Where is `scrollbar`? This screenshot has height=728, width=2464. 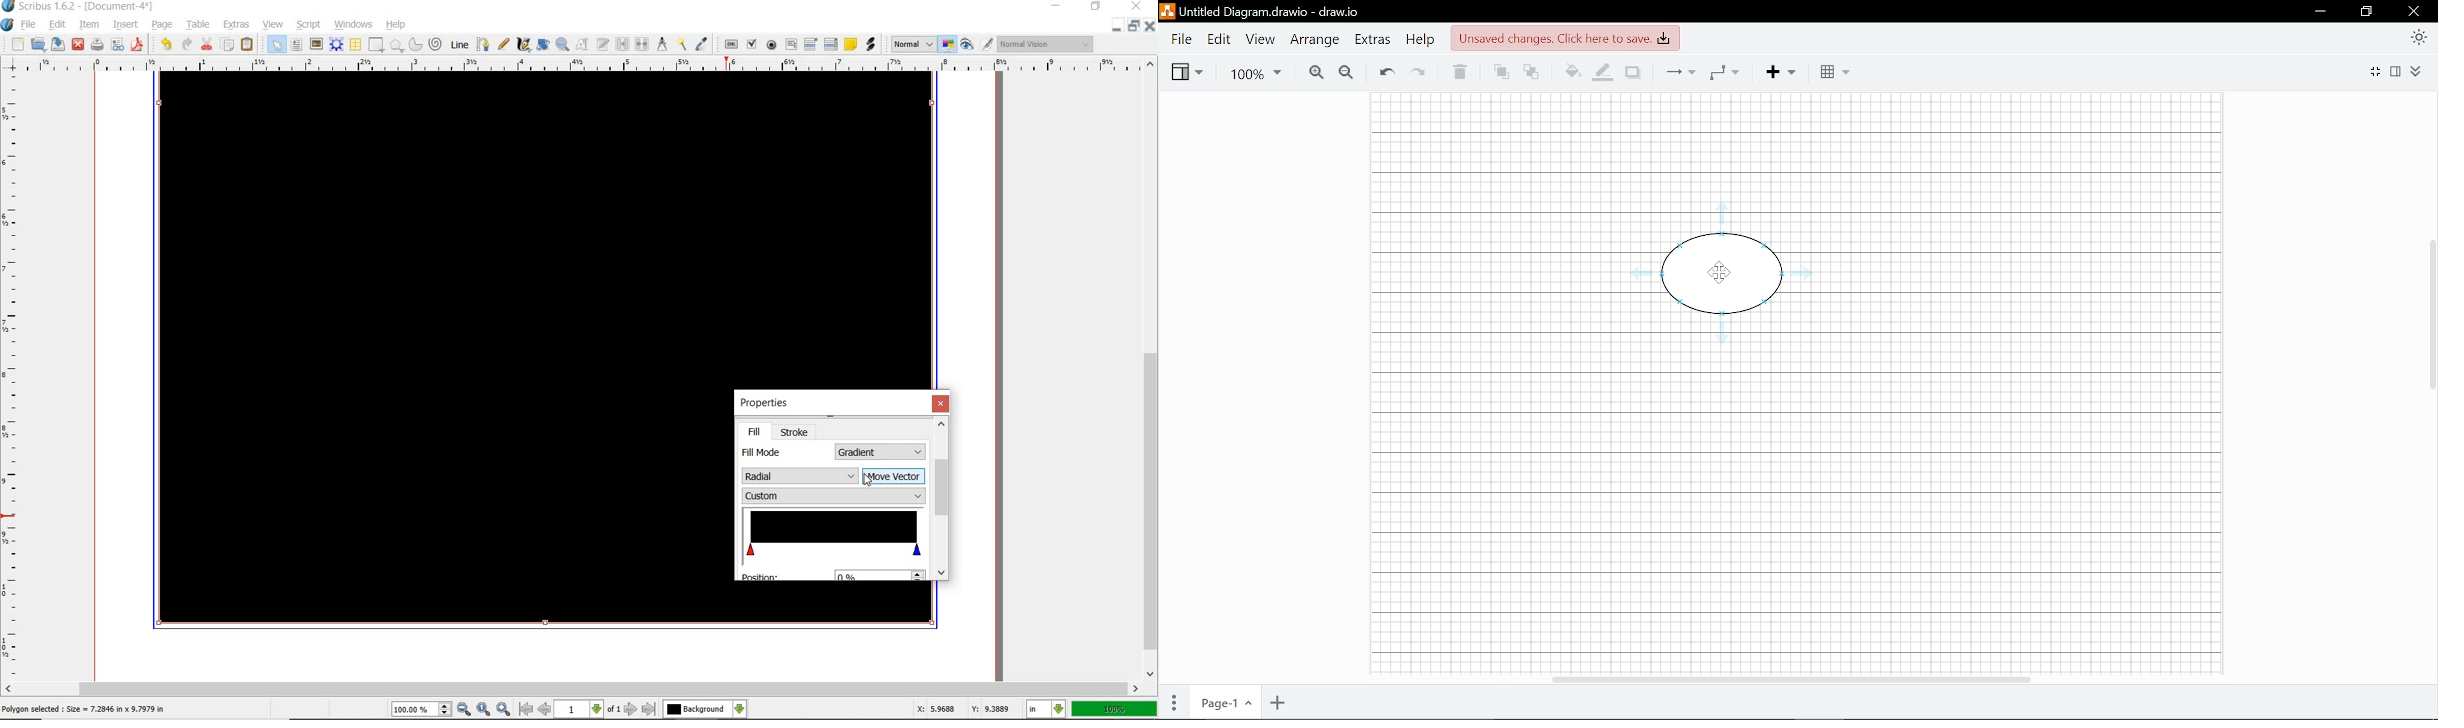 scrollbar is located at coordinates (943, 500).